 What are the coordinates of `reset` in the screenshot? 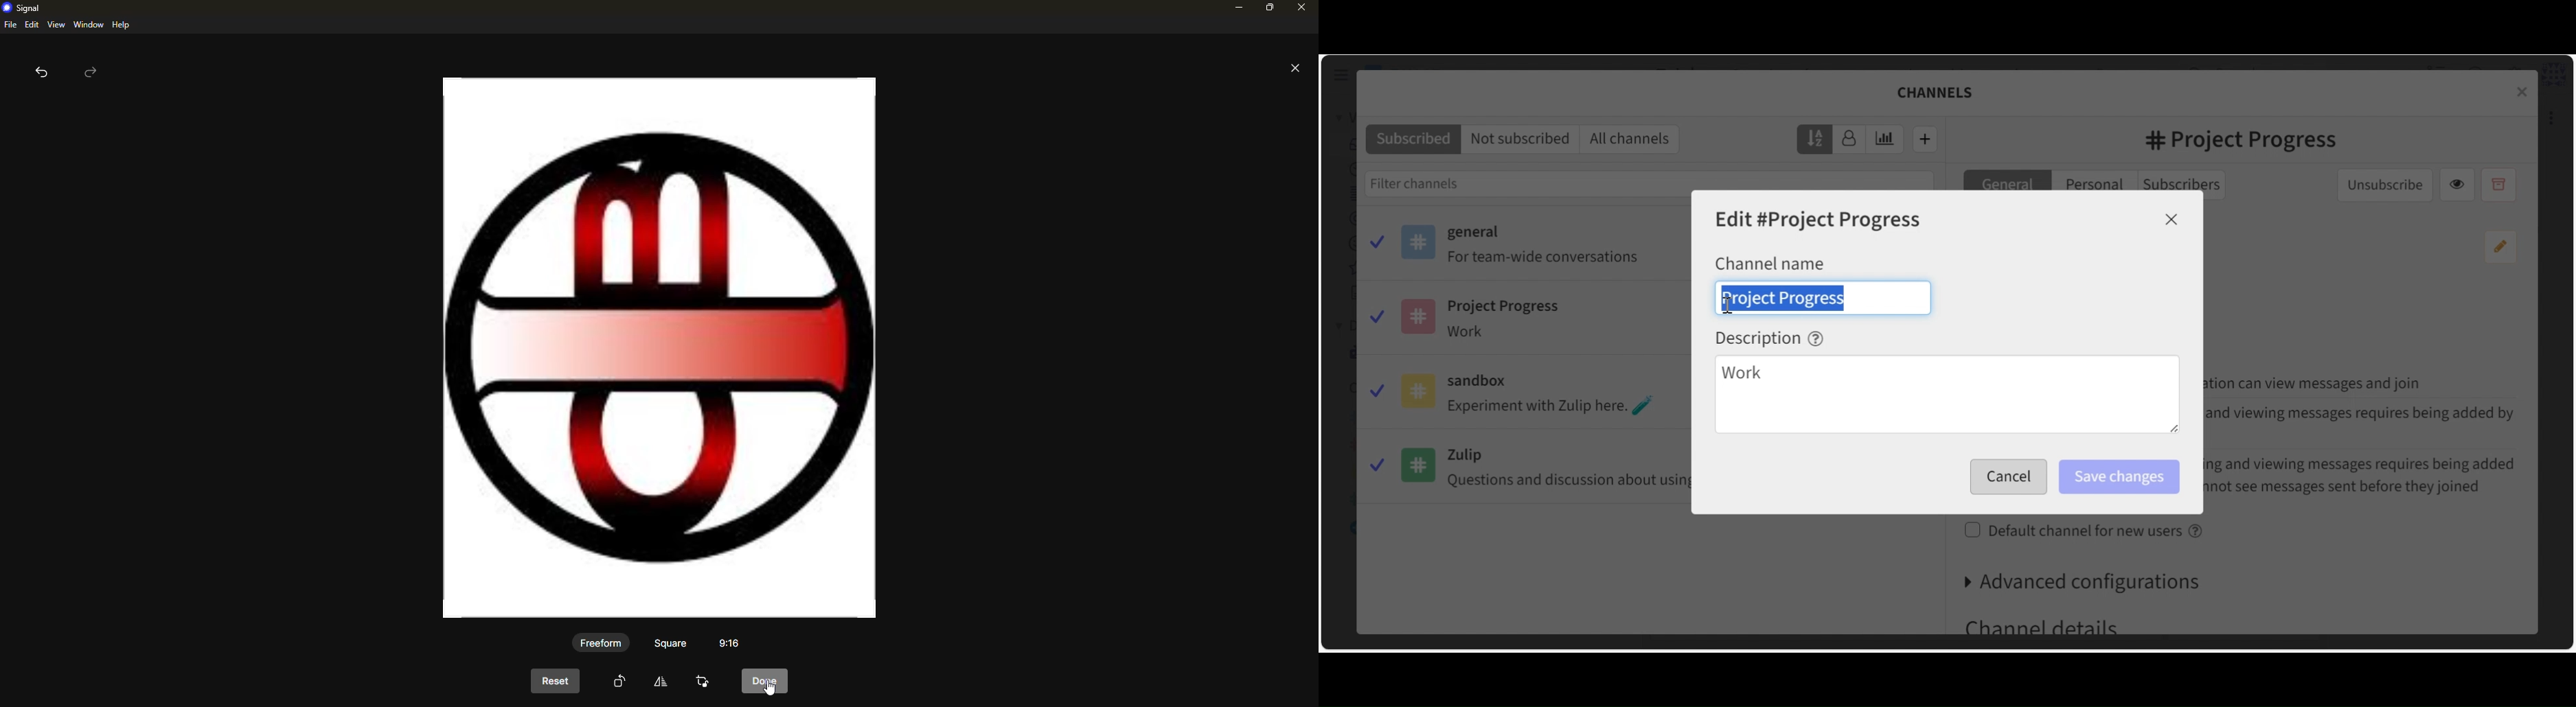 It's located at (554, 681).